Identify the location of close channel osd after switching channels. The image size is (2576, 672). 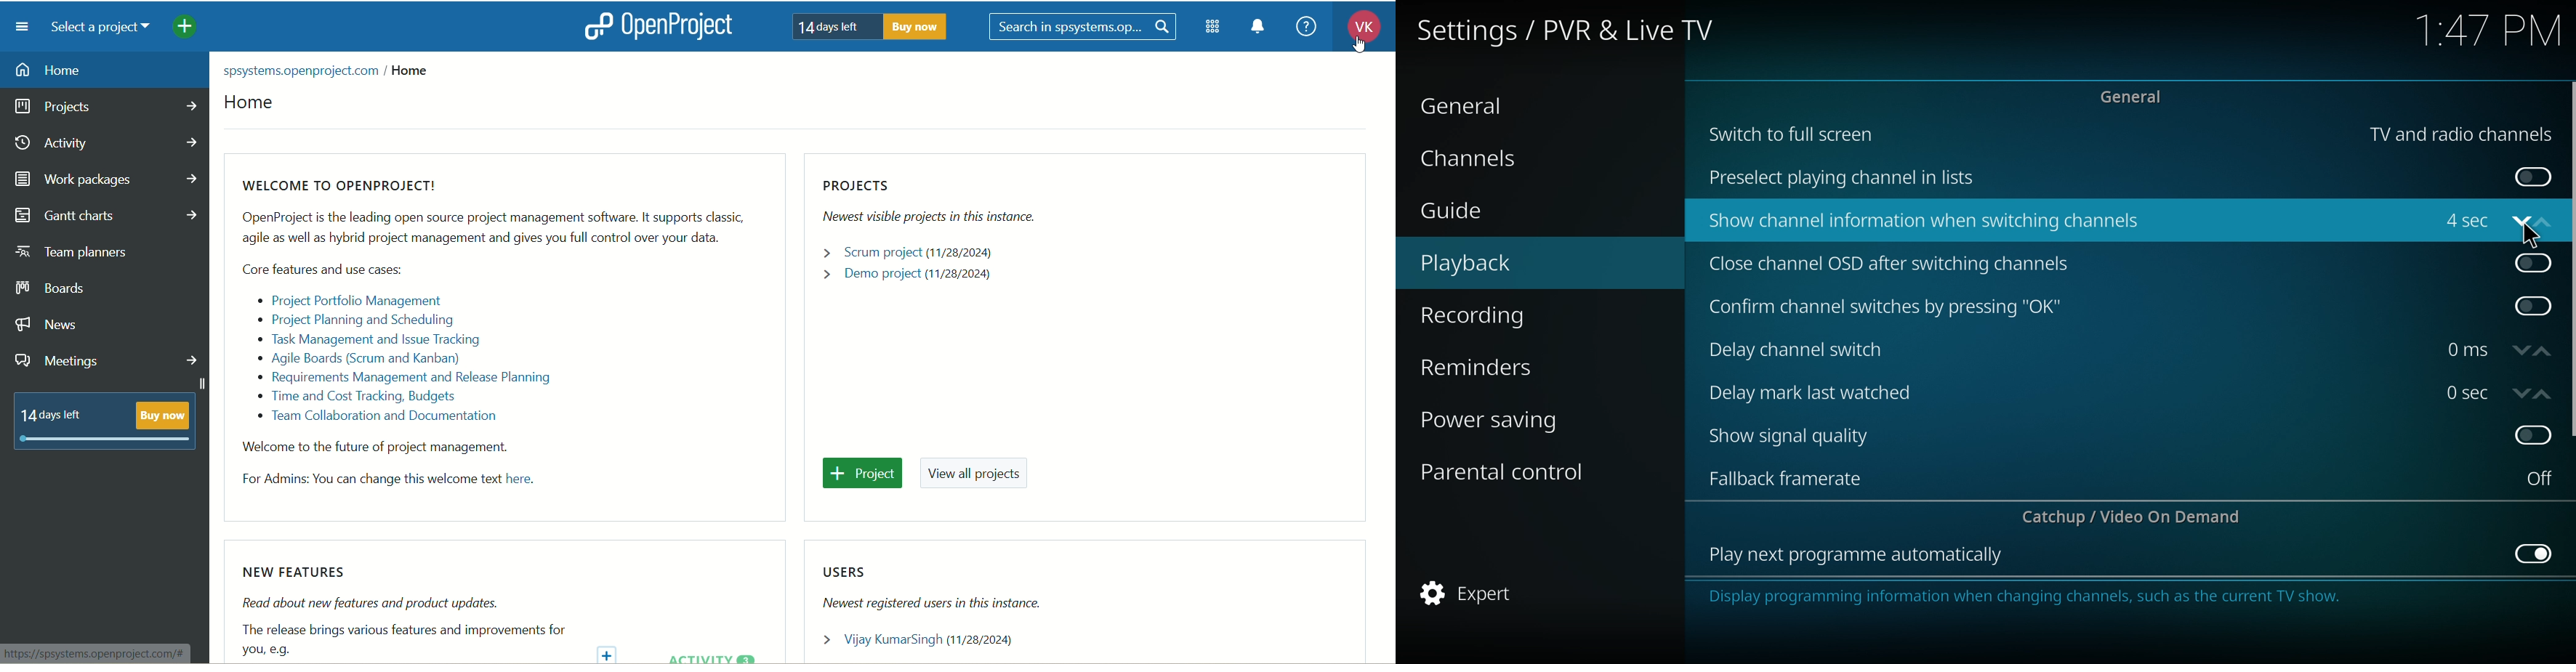
(1893, 265).